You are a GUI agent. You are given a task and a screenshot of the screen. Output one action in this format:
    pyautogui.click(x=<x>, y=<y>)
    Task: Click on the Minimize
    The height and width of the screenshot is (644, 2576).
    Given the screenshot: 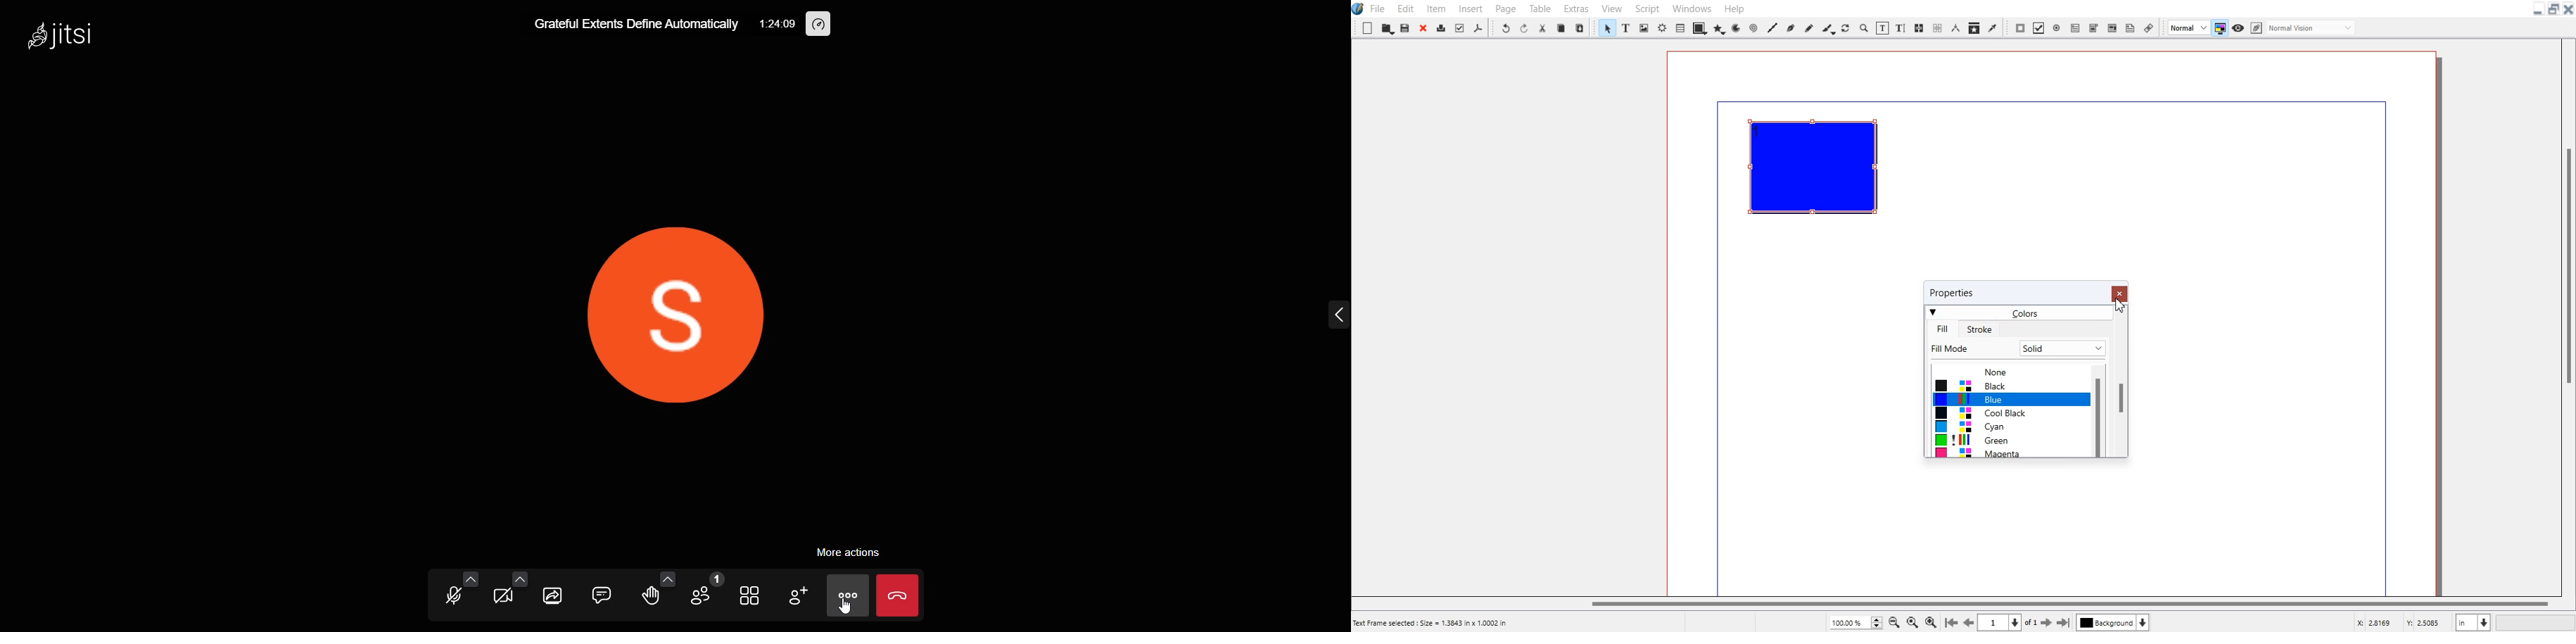 What is the action you would take?
    pyautogui.click(x=2539, y=9)
    